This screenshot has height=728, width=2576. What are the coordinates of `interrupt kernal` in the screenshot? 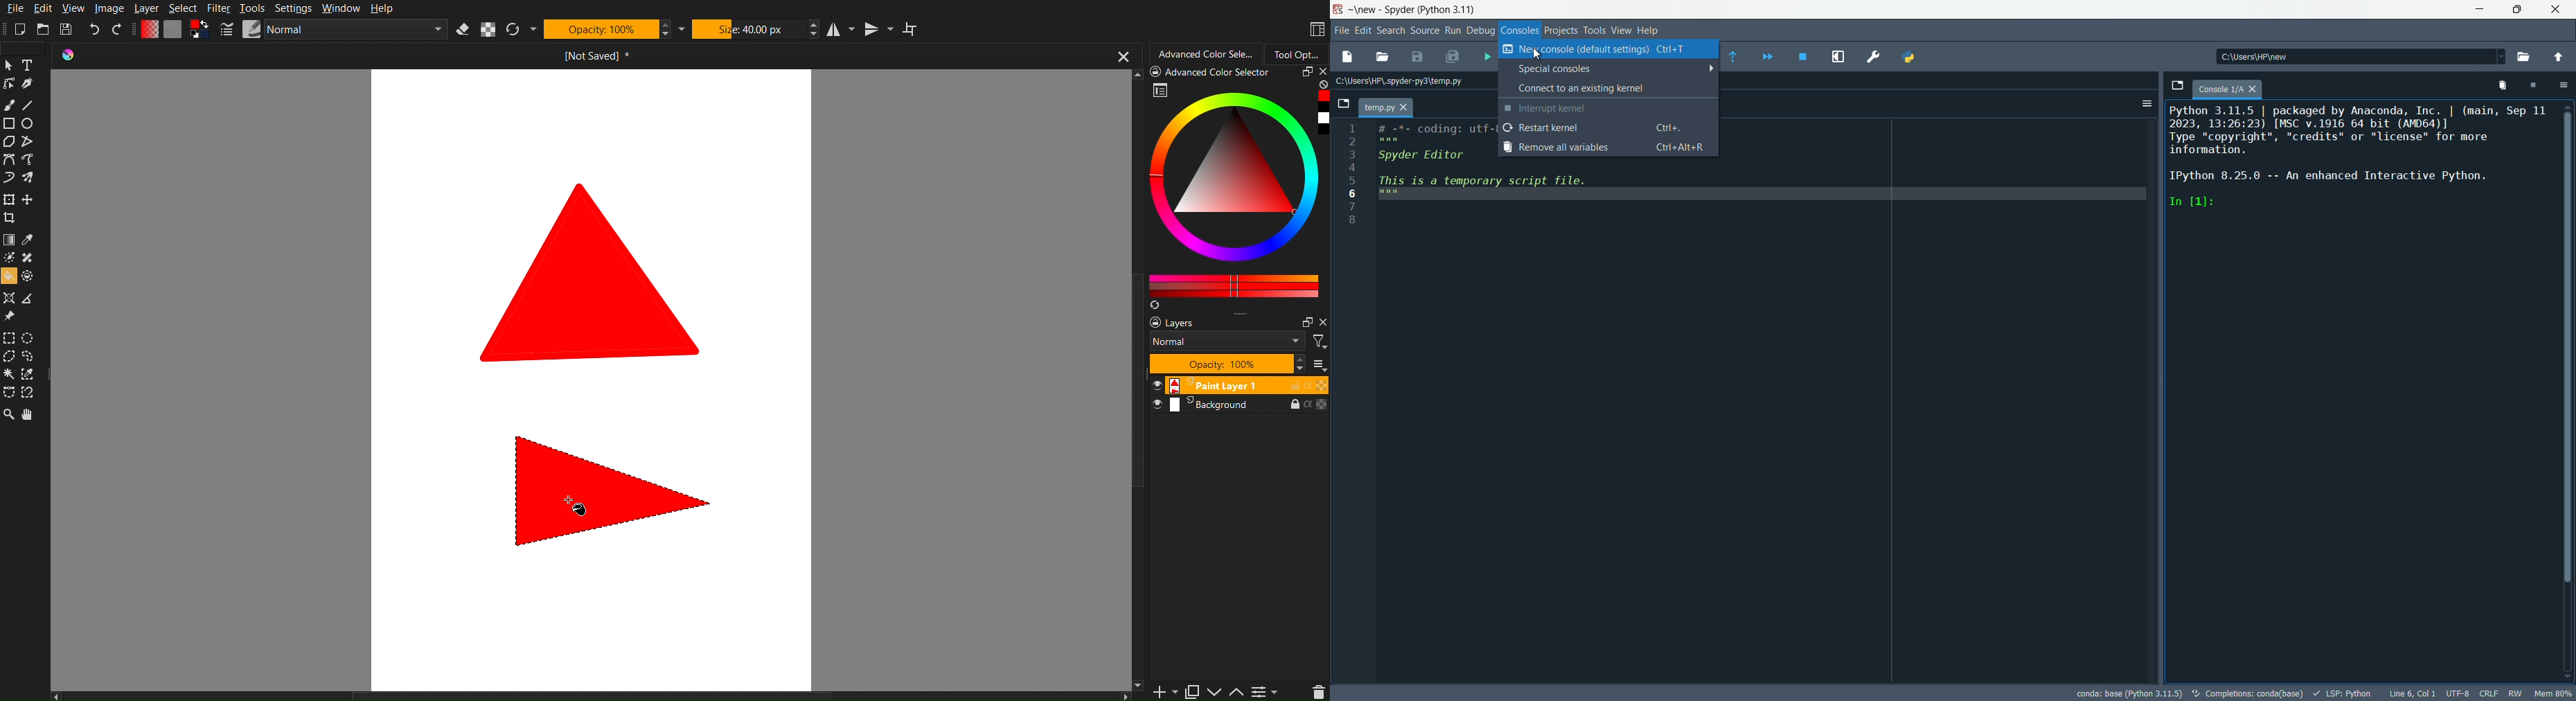 It's located at (2534, 84).